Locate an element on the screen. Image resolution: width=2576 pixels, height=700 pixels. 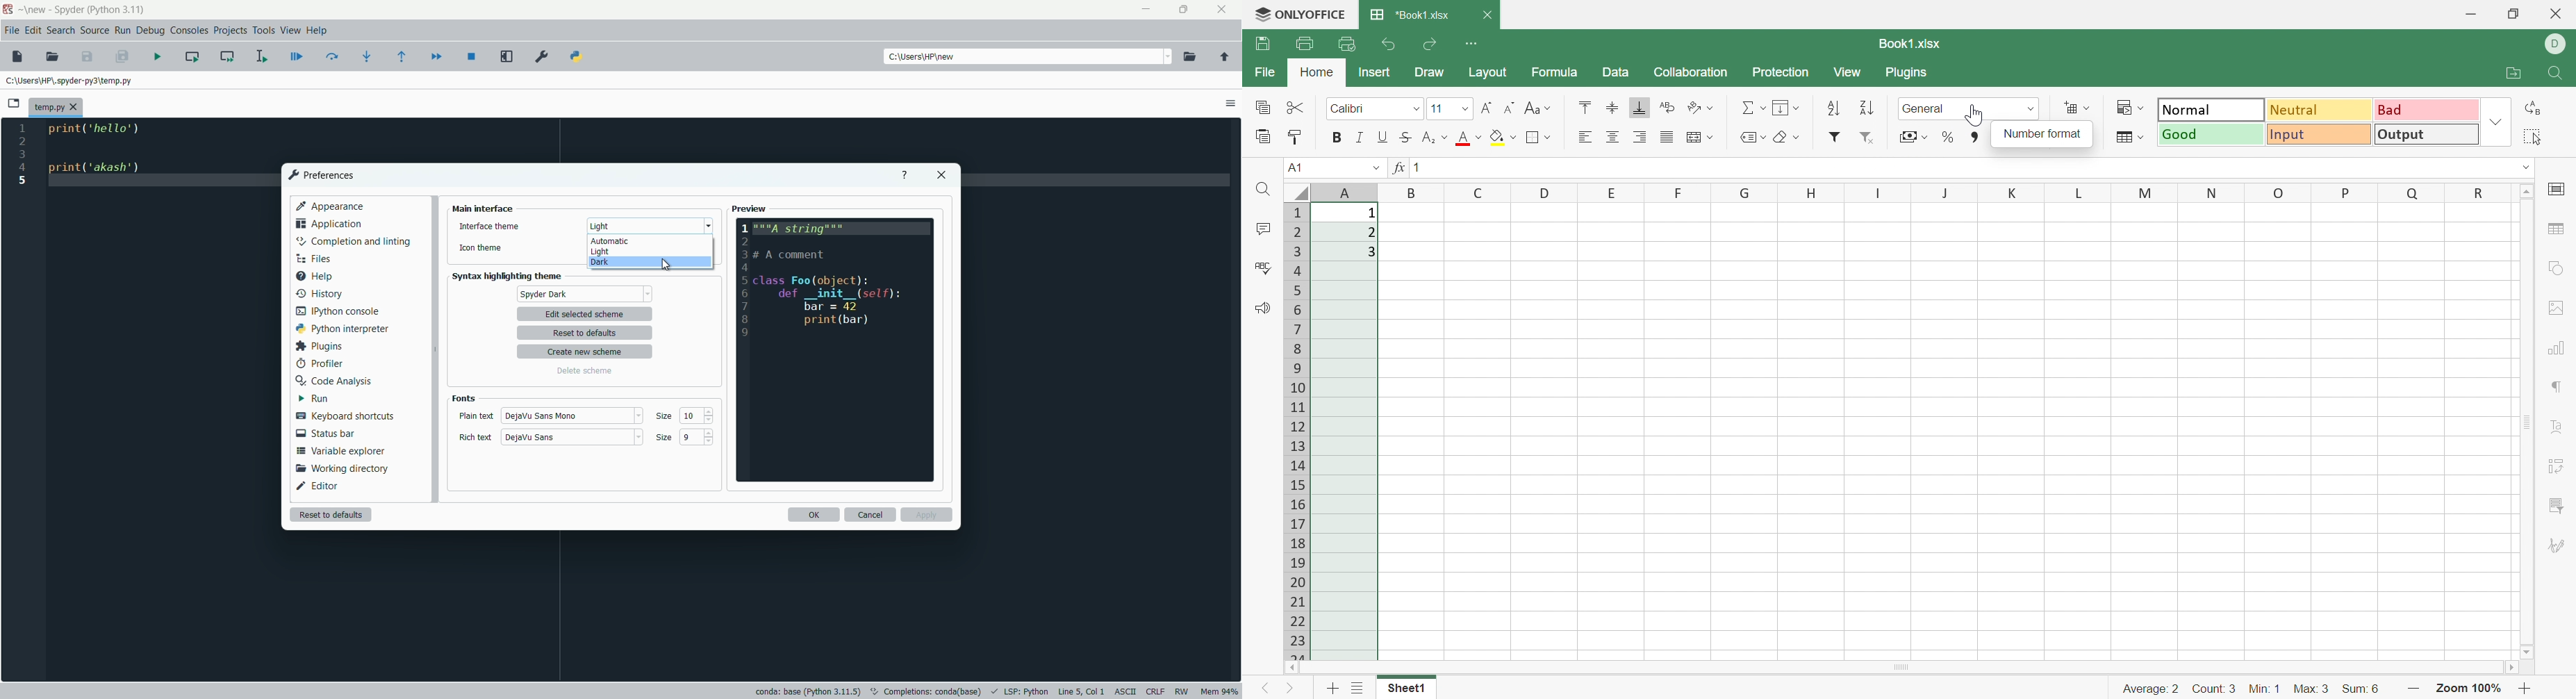
options is located at coordinates (1230, 103).